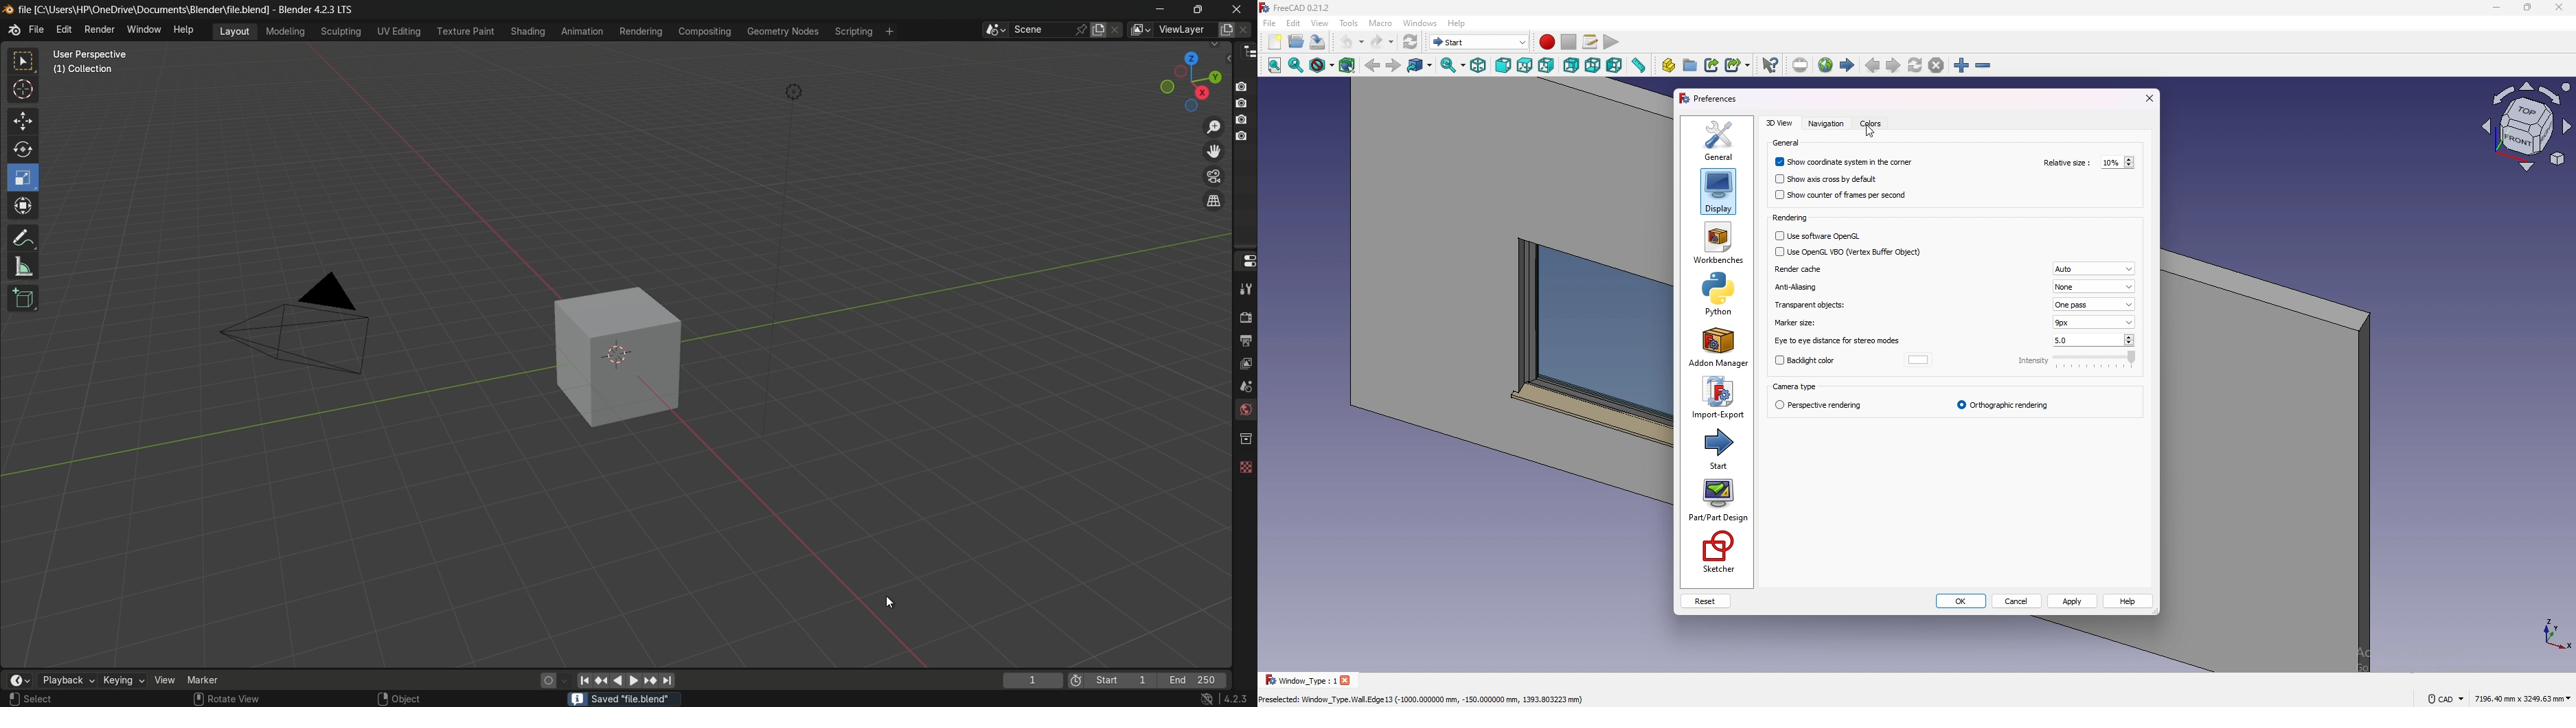 The width and height of the screenshot is (2576, 728). I want to click on fit all, so click(1273, 66).